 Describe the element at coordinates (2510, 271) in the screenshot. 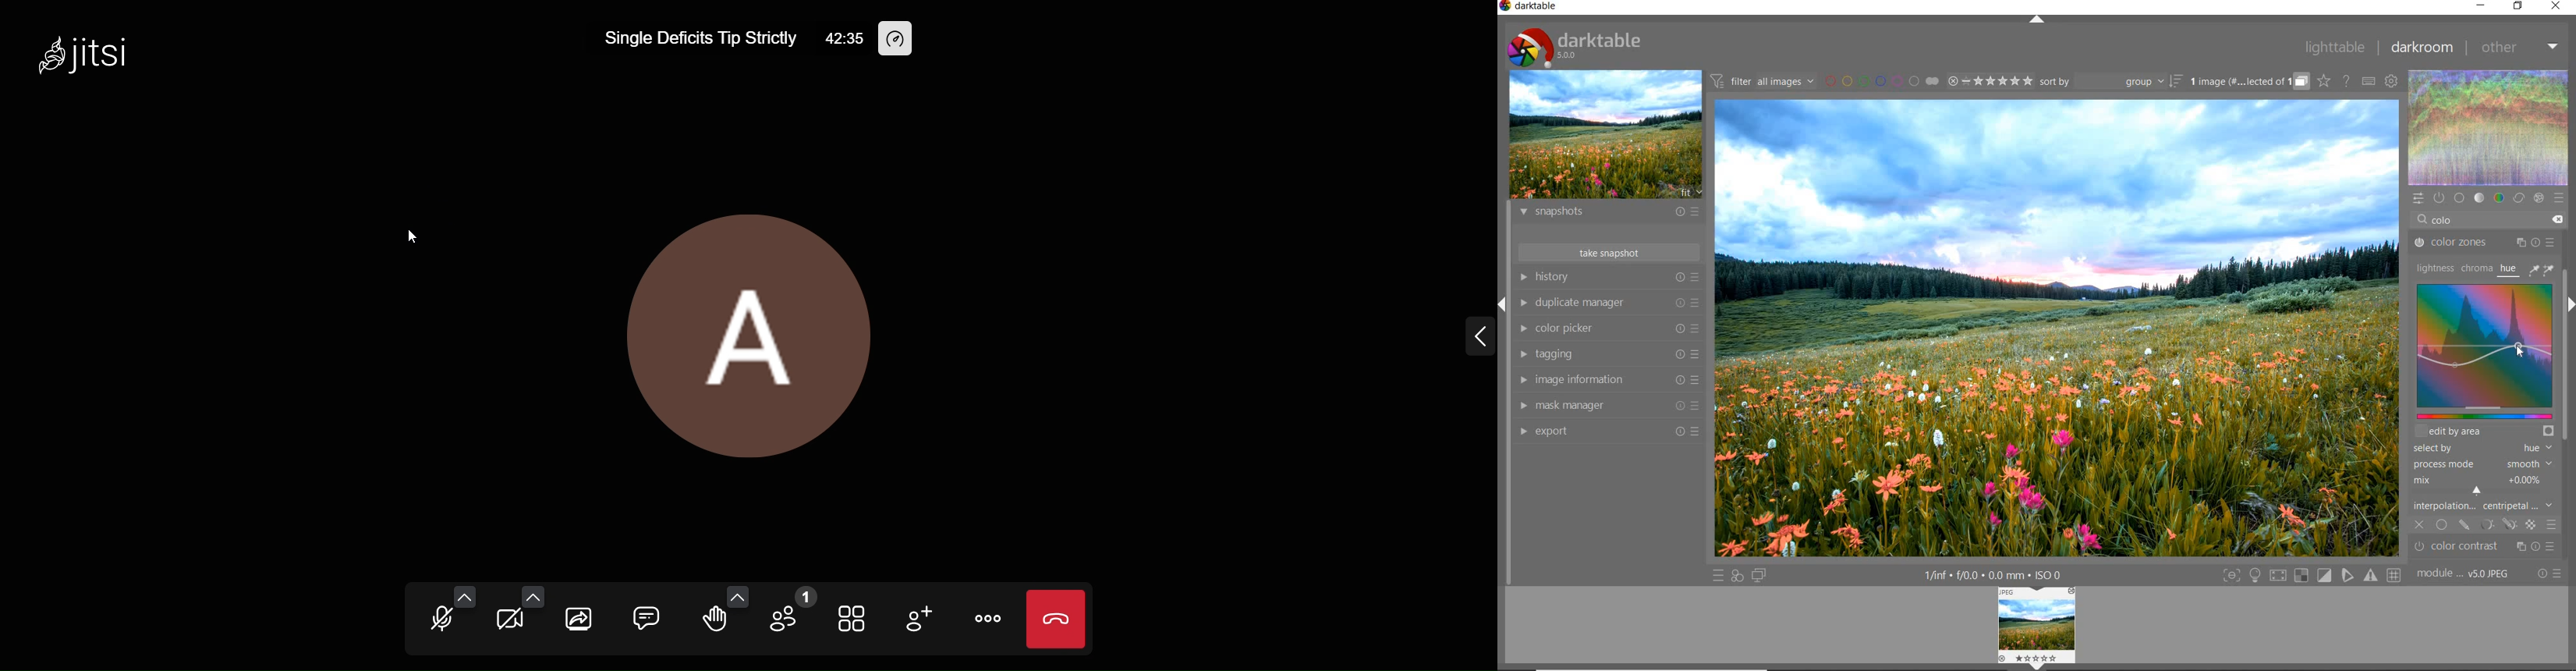

I see `hue` at that location.